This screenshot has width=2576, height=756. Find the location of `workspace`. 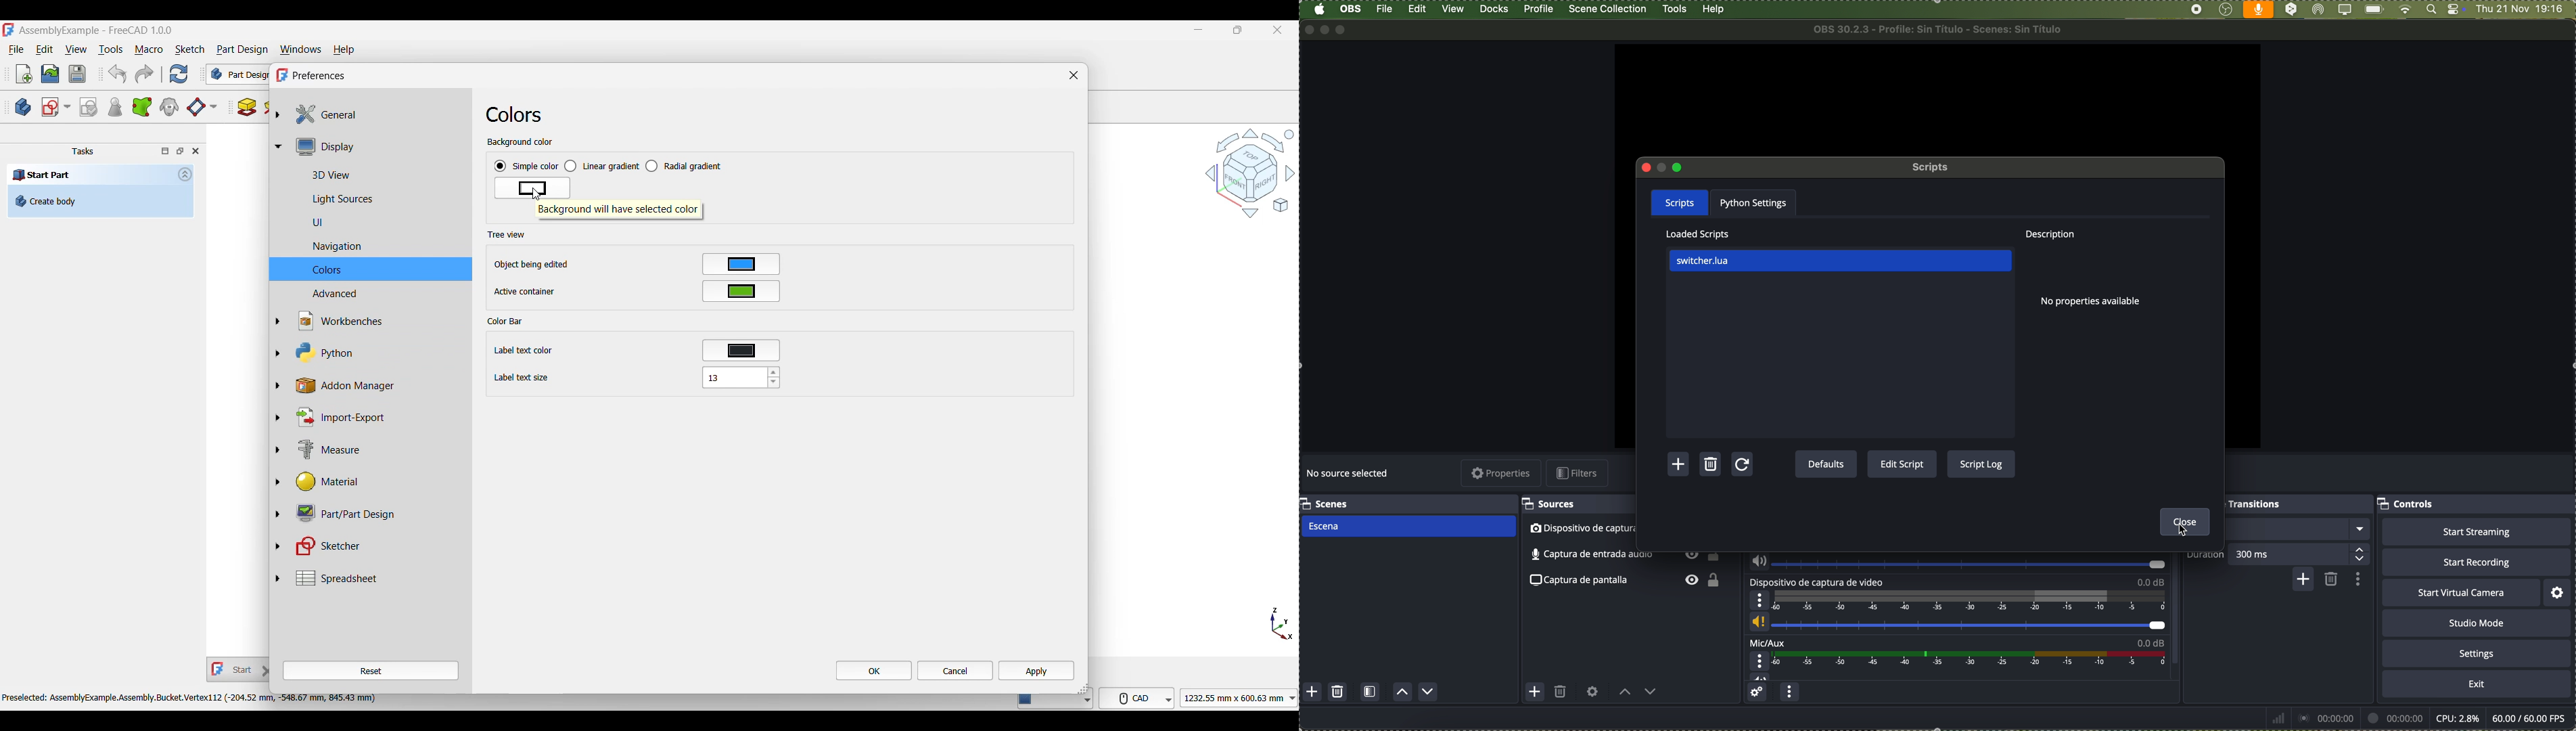

workspace is located at coordinates (1936, 100).